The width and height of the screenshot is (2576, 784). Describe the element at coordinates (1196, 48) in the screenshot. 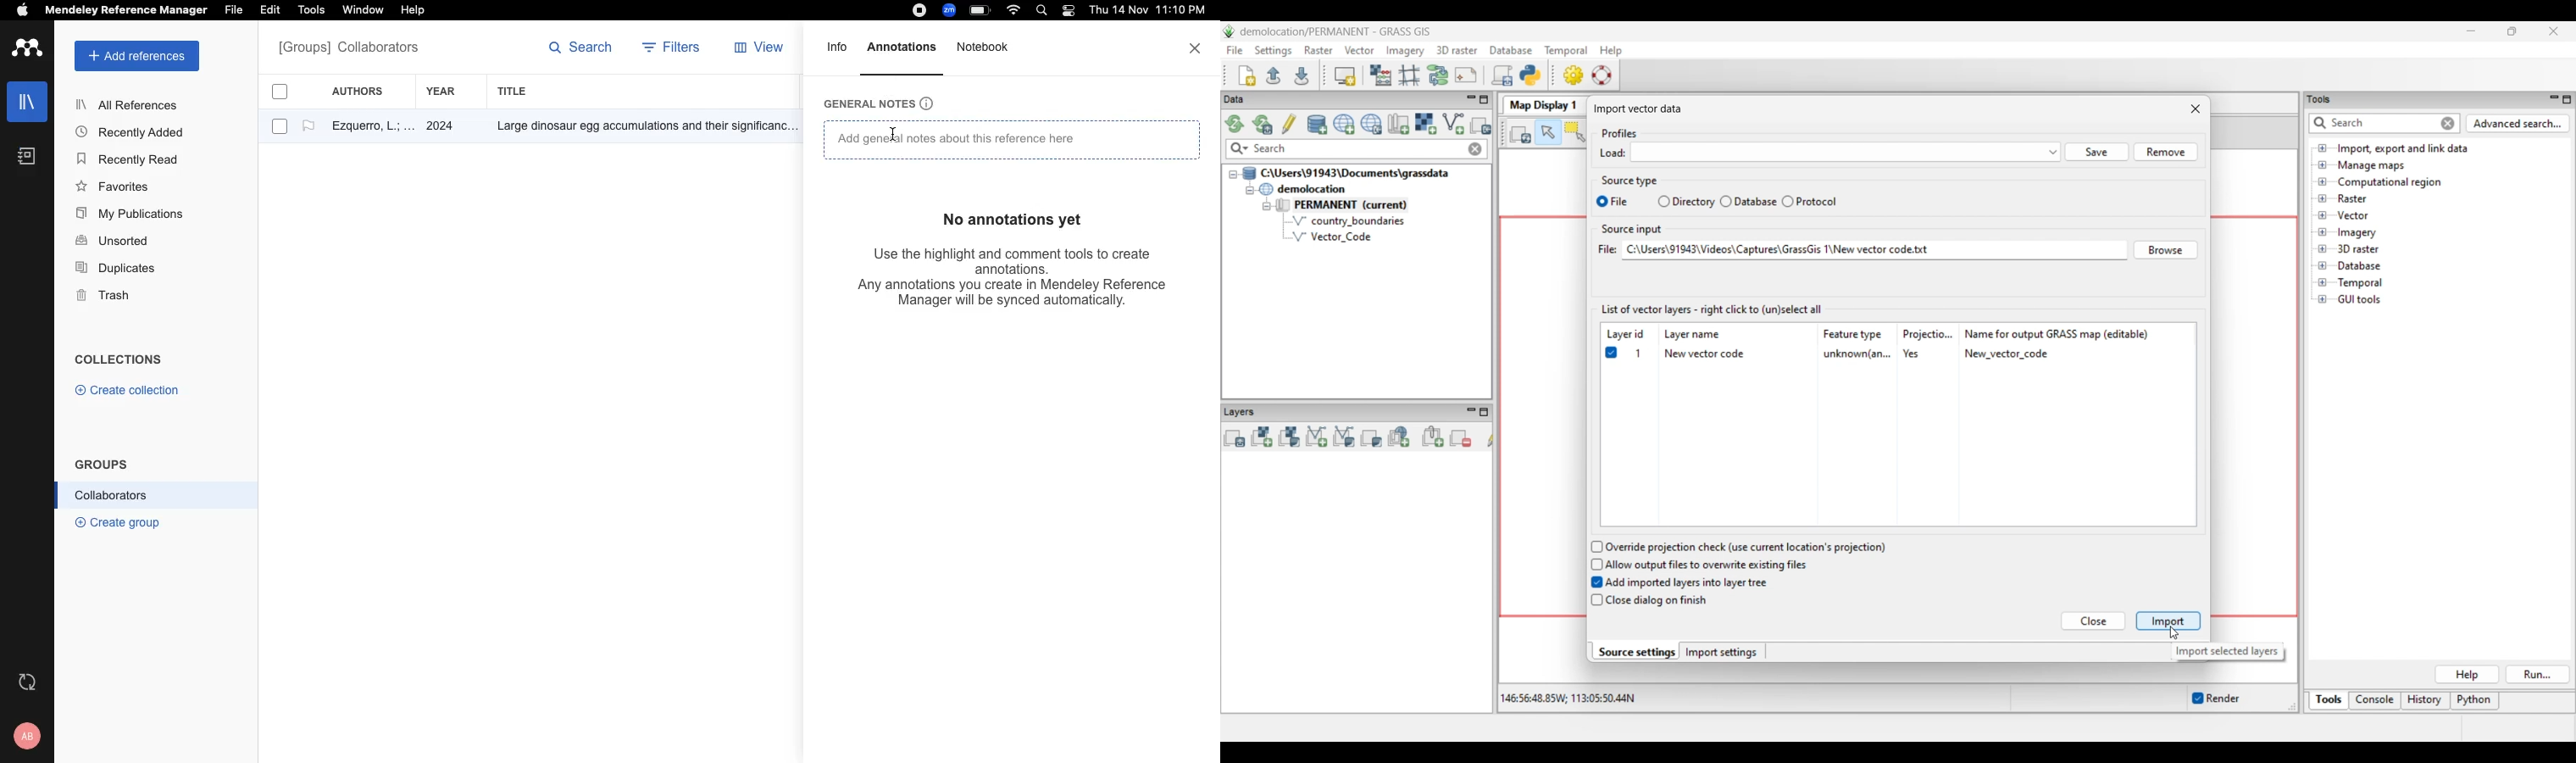

I see `close` at that location.